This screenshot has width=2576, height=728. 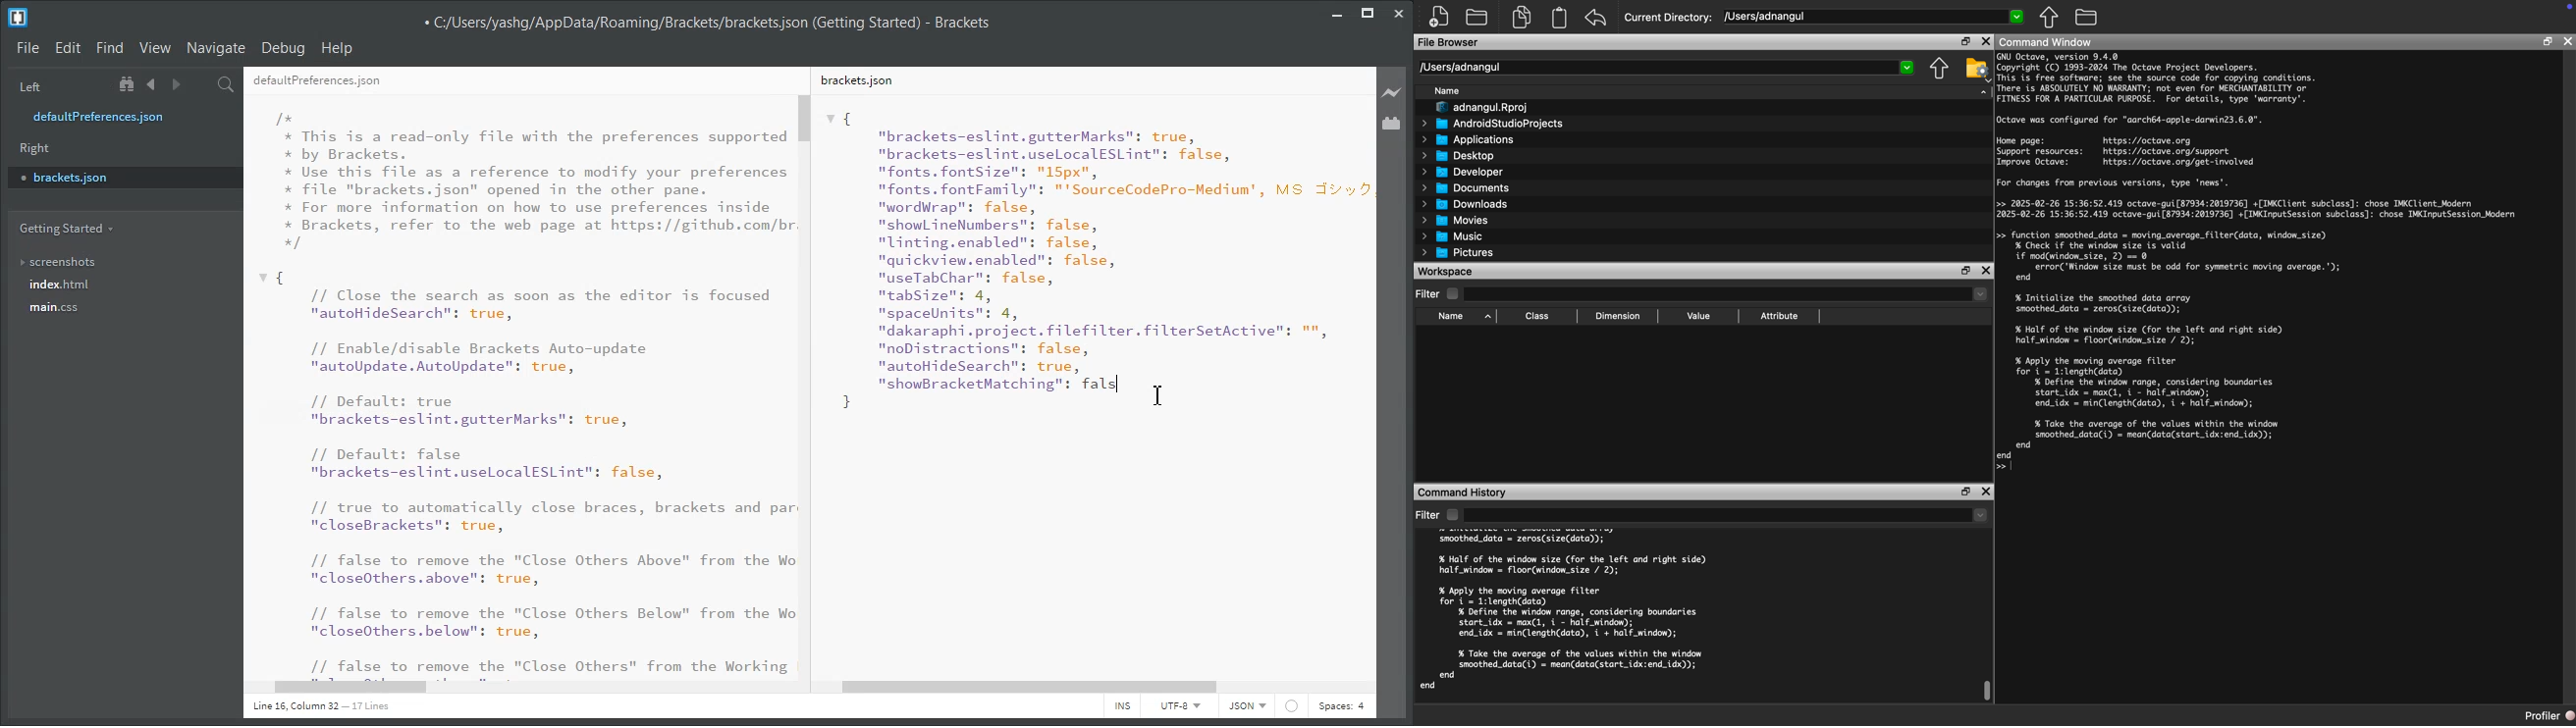 I want to click on >> Hipction smoothed_data = moving_average_filter(data, window_size)|
%'Check if the window size is valid]
if mod(window_size, 2) == 0
error('Window size must be odd for symmetric moving average.');
end
% Initialize the smoothed data arra
smoothed_data = zeros(size(data));
% Half of the window size (for the left and right side)
half_window = floor(window_size / 2);
% Apply the moving average filter
for i = 1:length(data)
% Define the window range, considering boundaries)
start_idx = max(1, i - half_window);
end_idx = min(length(data), i + half_window);
% Take the average of the values within the windo
smoothed_data(i) = mean(data(start_idx:end_idx));
end
lend], so click(x=2178, y=354).